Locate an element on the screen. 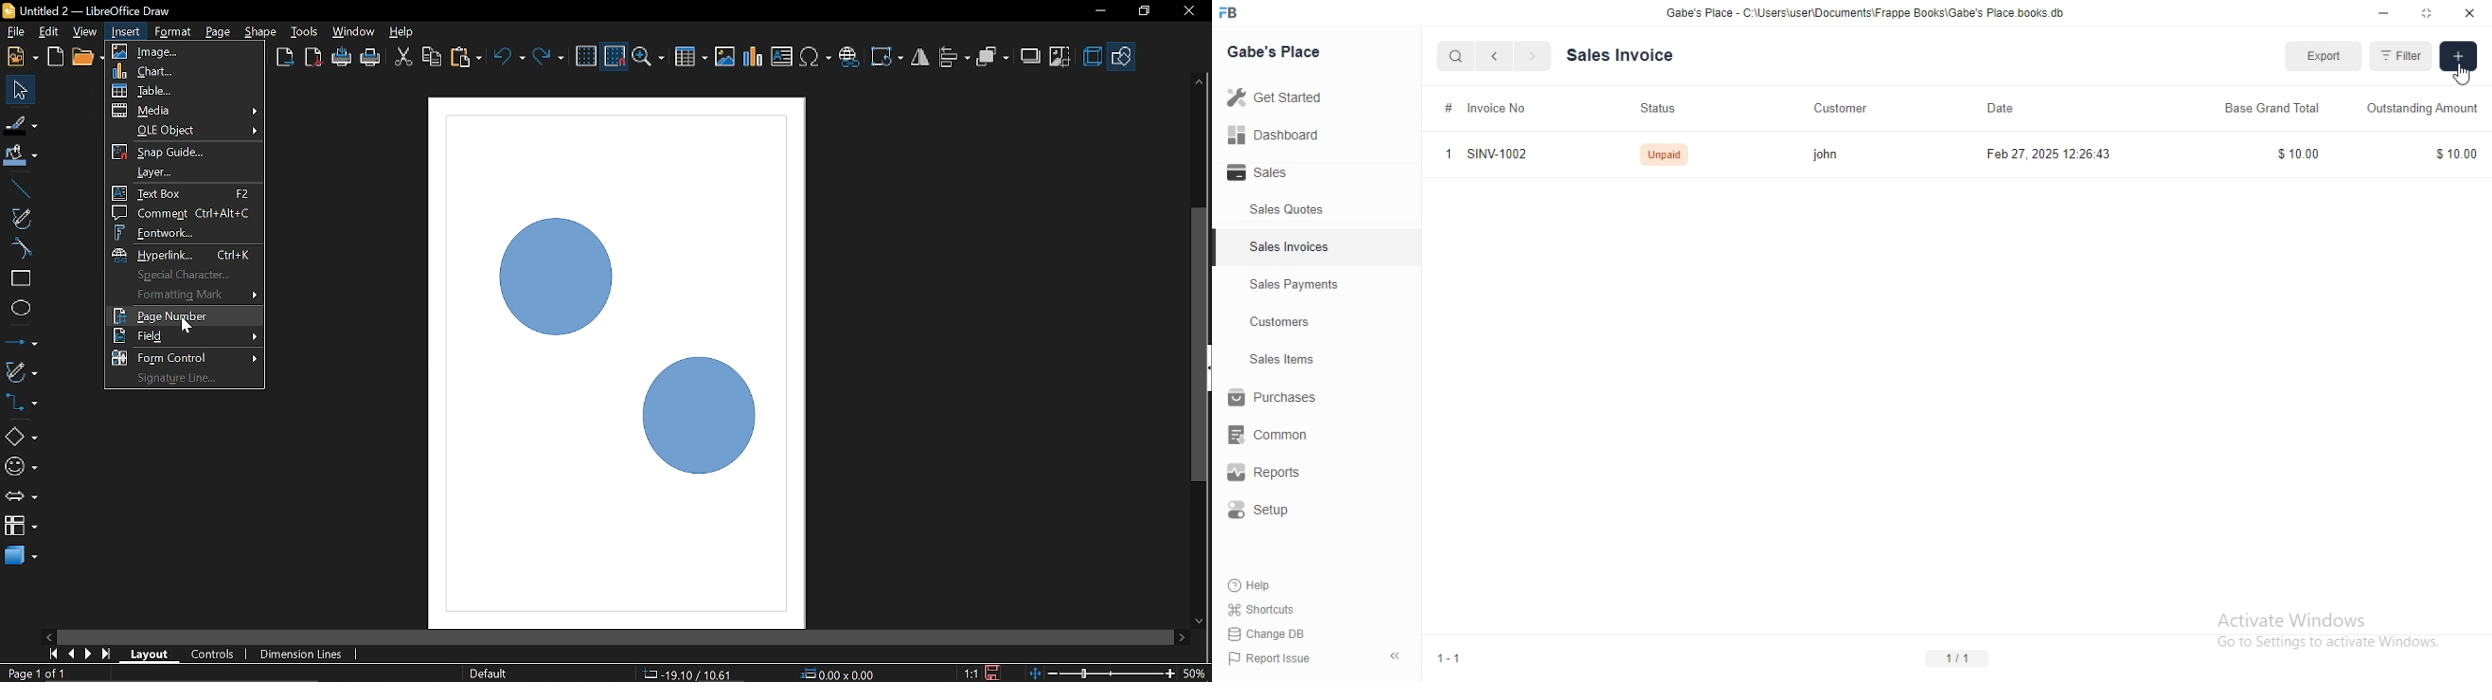  Insert table is located at coordinates (691, 58).